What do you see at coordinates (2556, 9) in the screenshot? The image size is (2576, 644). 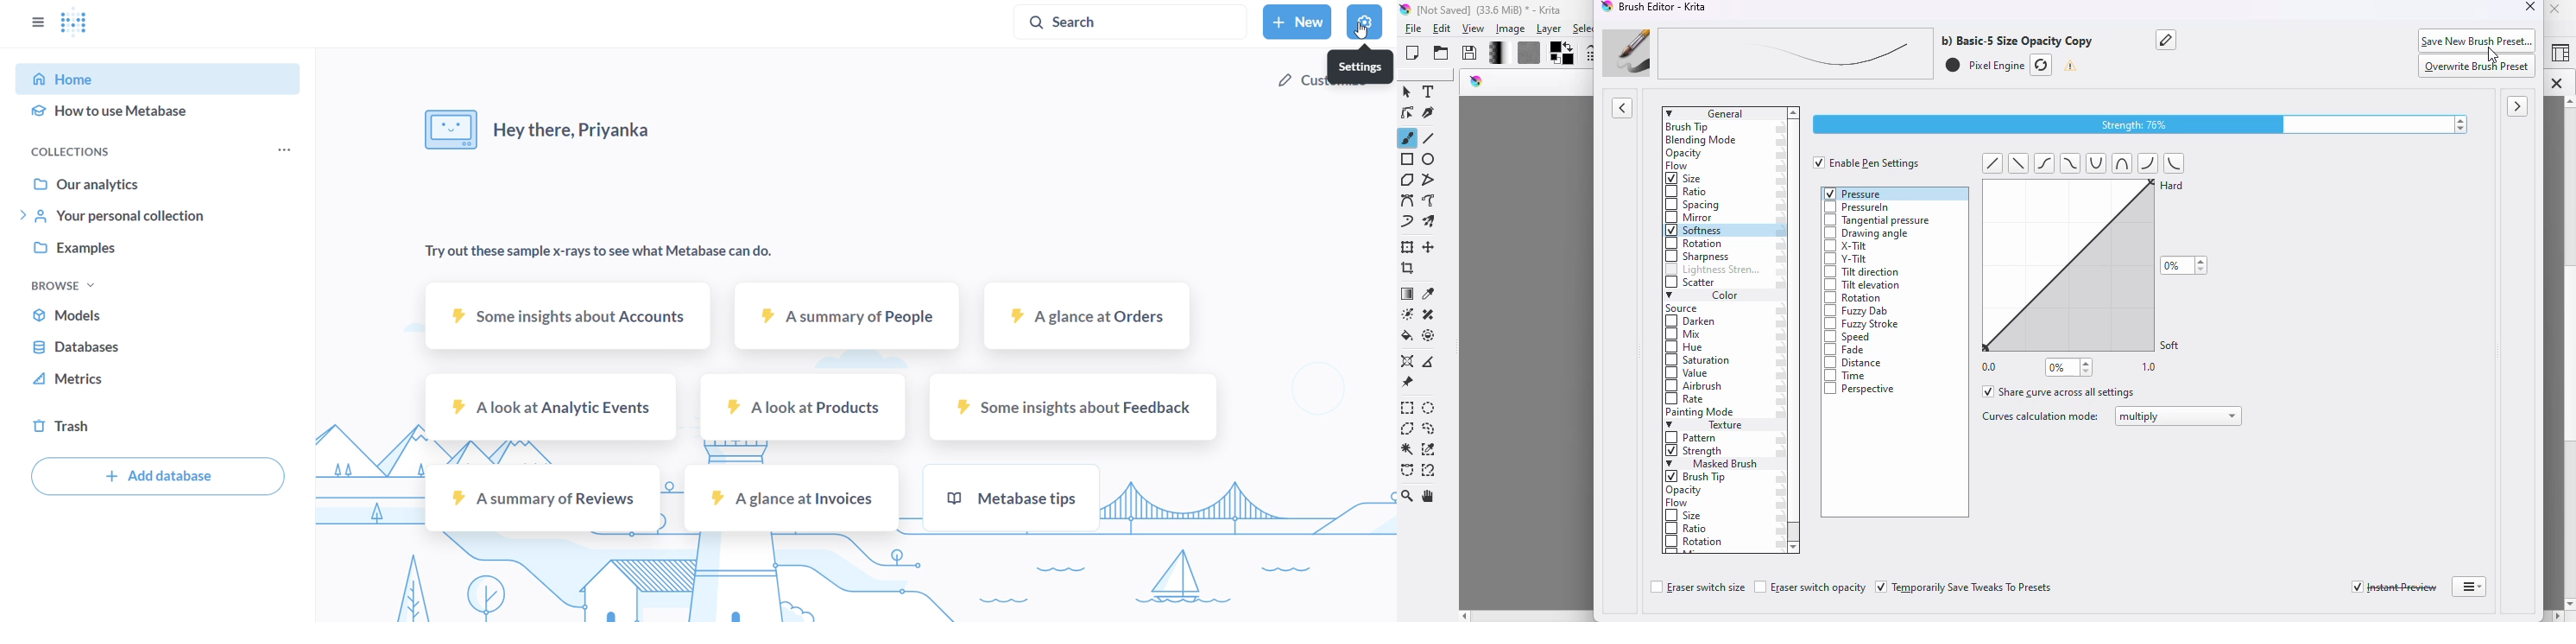 I see `close` at bounding box center [2556, 9].